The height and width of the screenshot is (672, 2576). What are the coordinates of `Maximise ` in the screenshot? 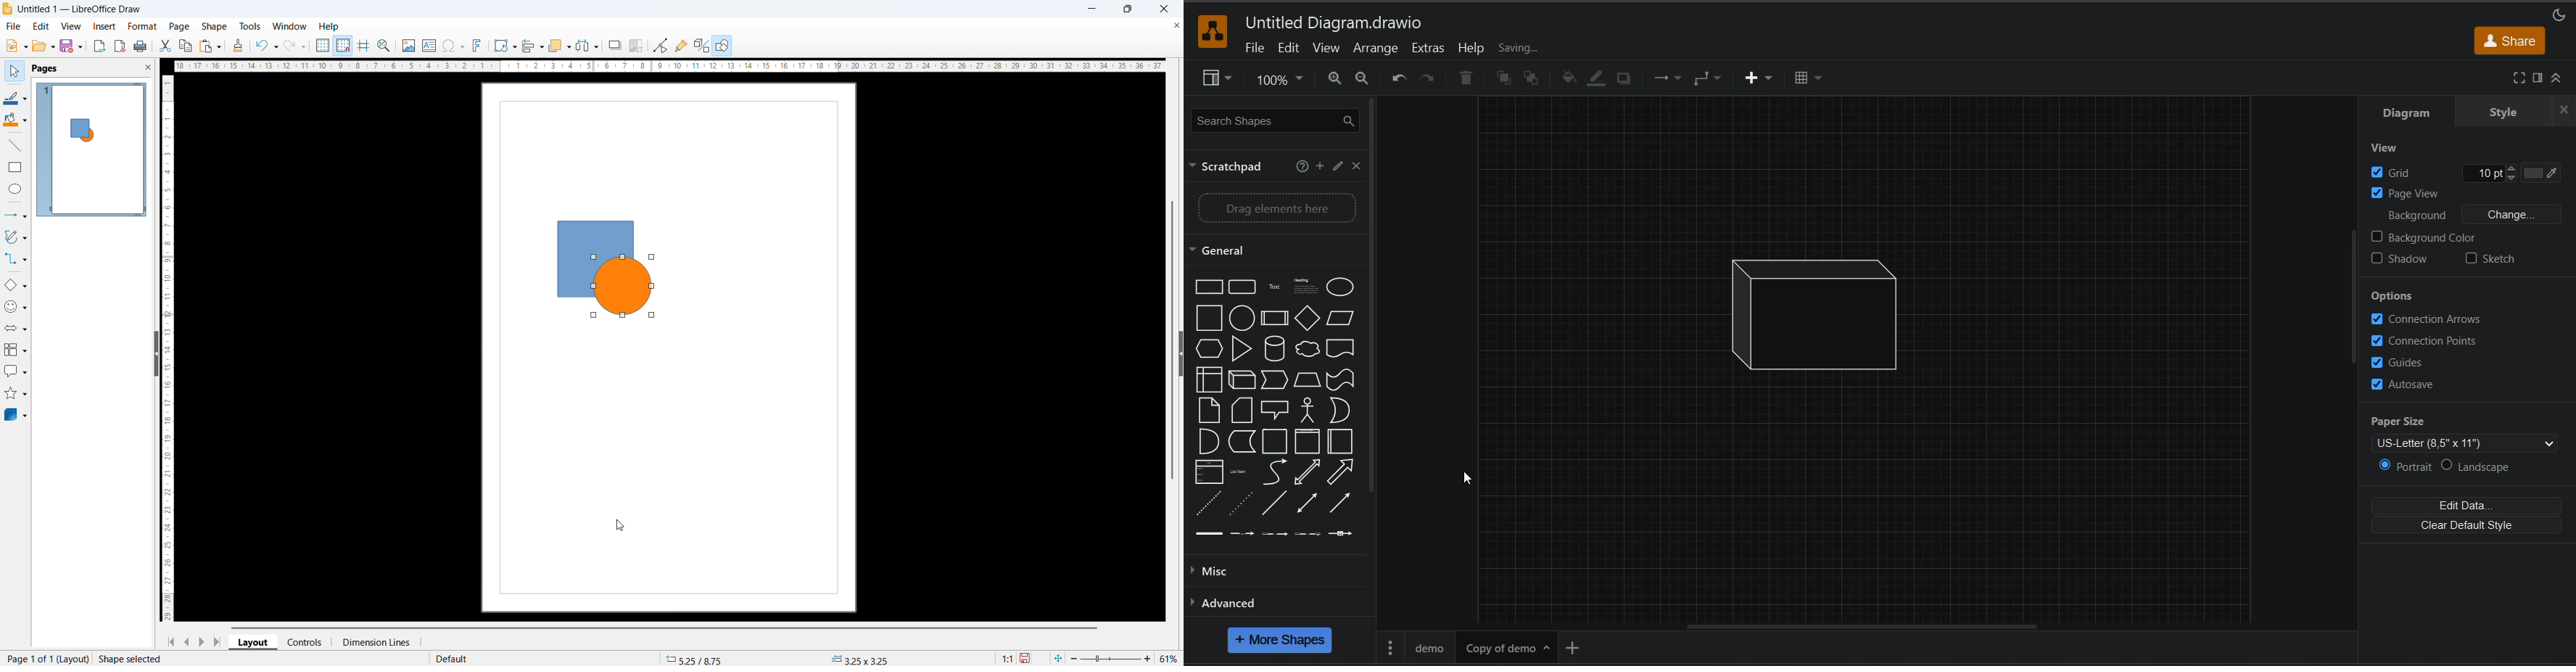 It's located at (1124, 9).